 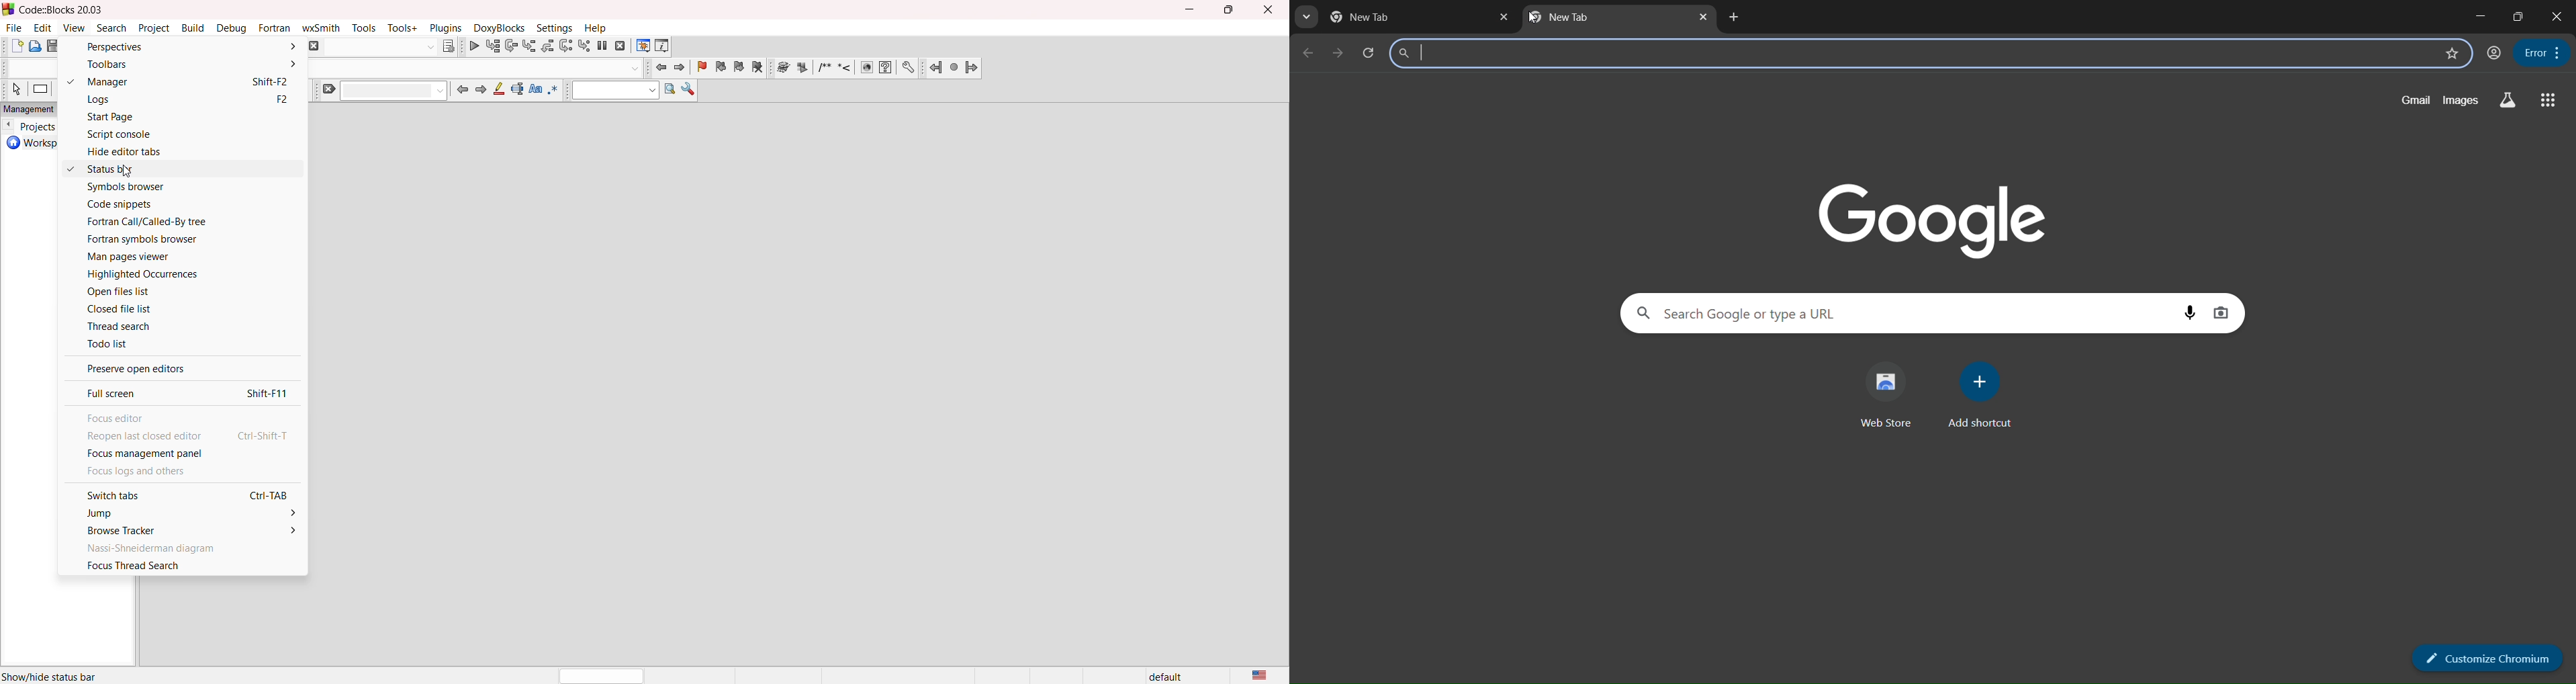 What do you see at coordinates (1499, 17) in the screenshot?
I see `close tab` at bounding box center [1499, 17].